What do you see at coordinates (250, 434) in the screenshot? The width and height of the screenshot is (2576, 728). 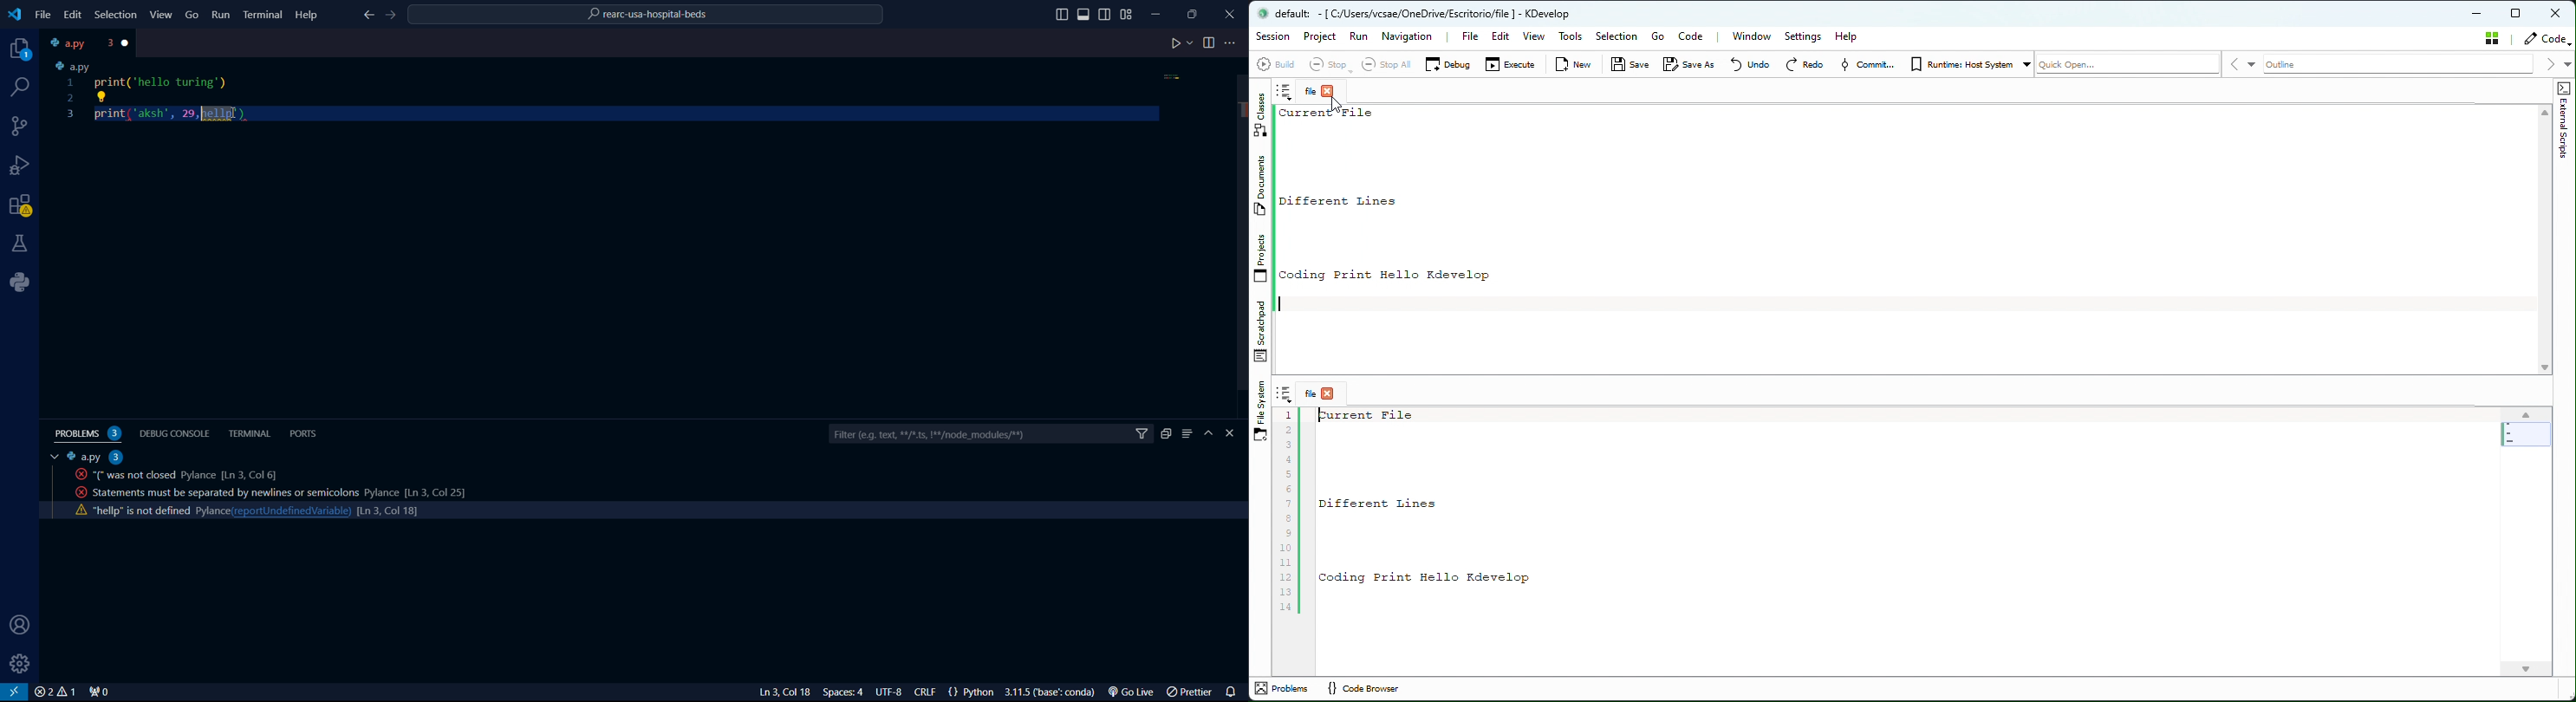 I see `terminal` at bounding box center [250, 434].